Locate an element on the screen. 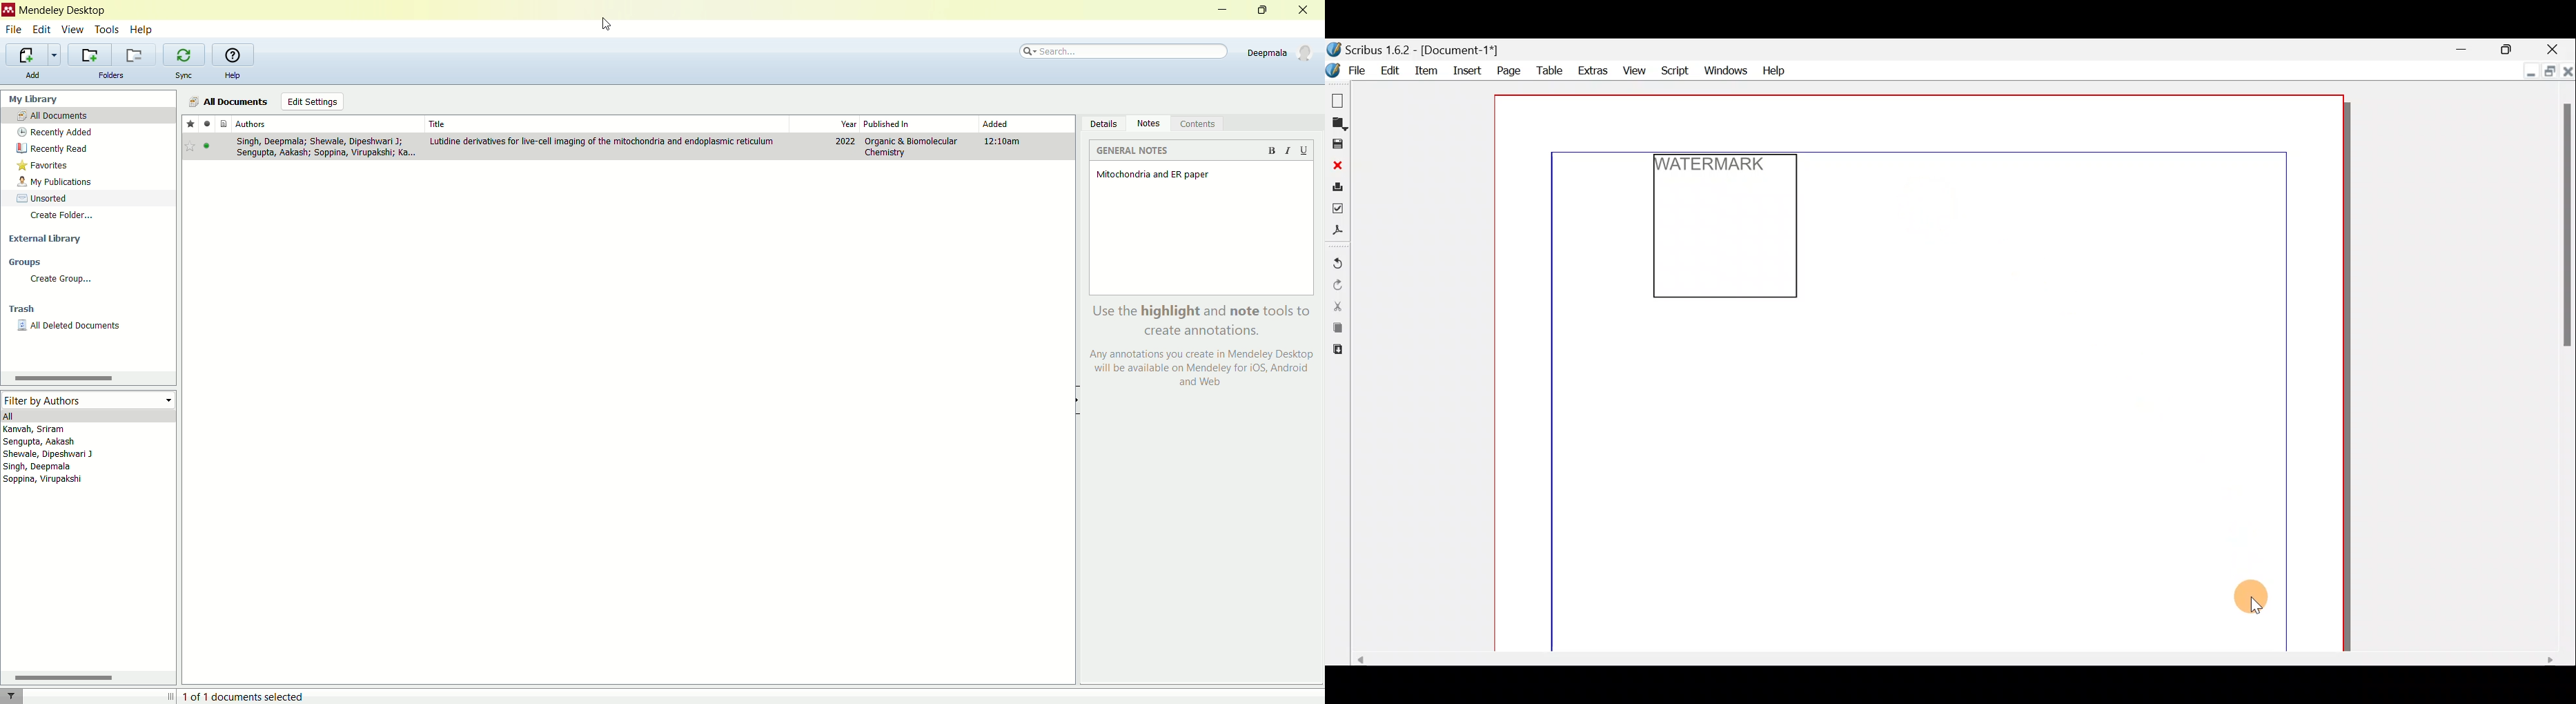  all documents is located at coordinates (88, 115).